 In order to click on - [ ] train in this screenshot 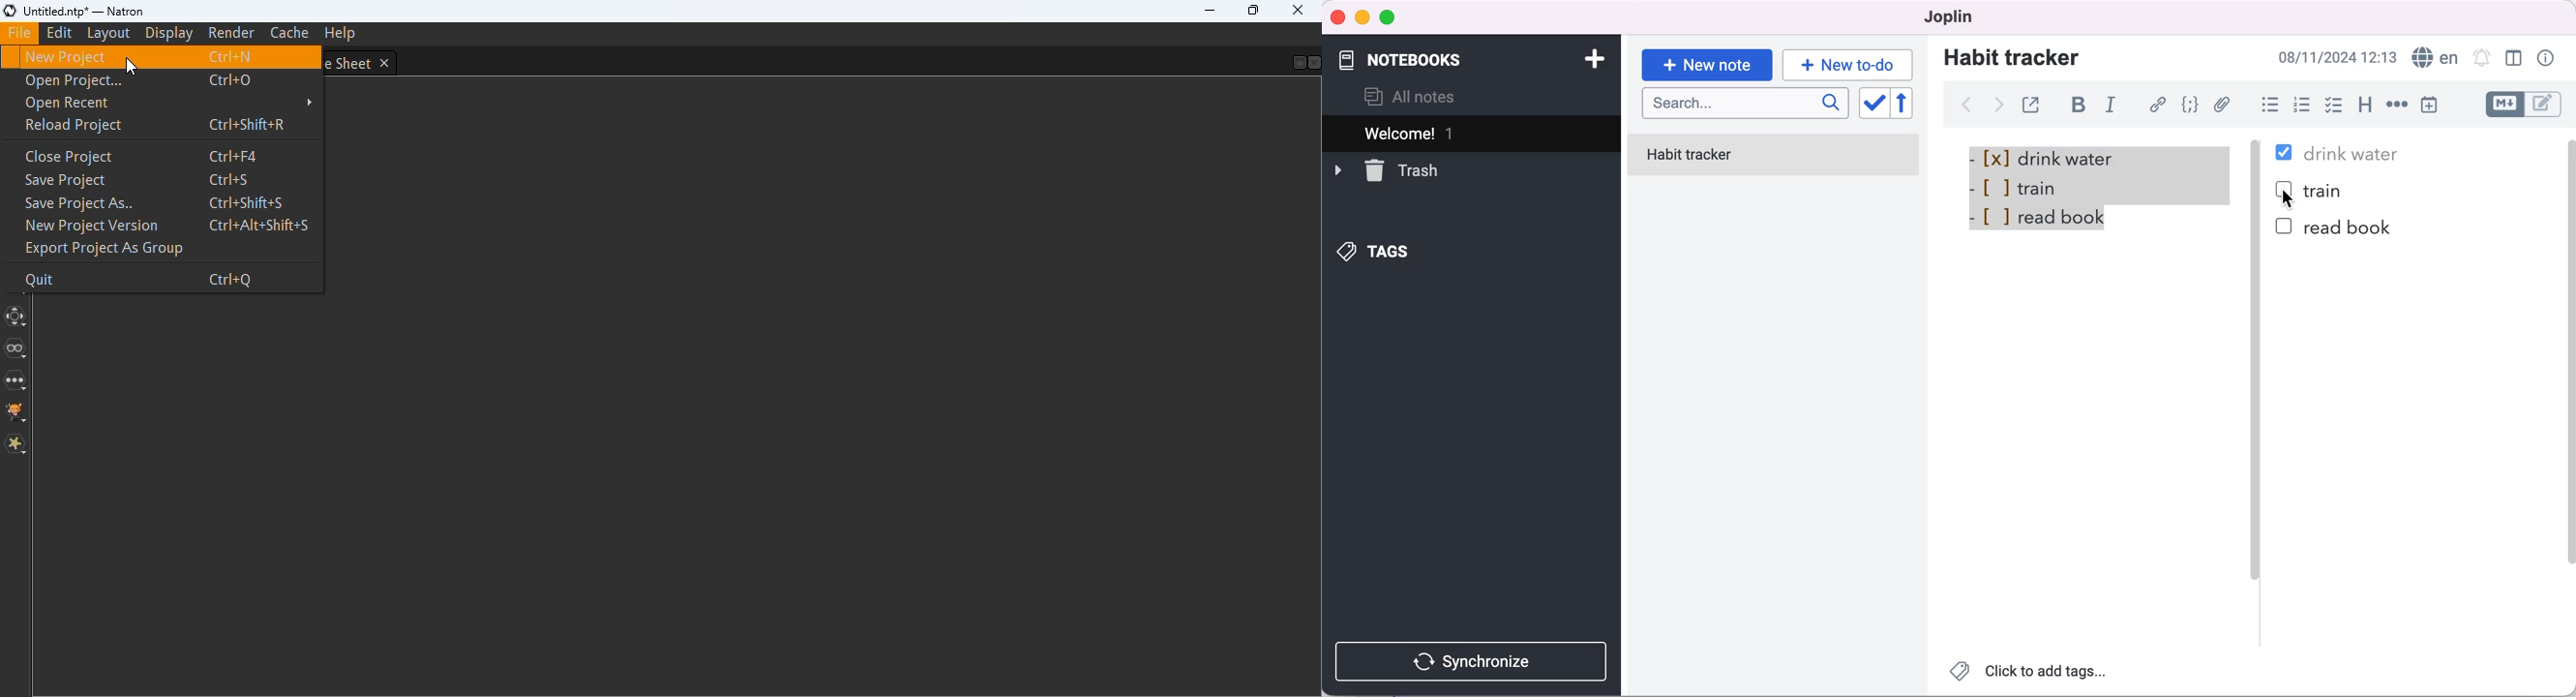, I will do `click(2025, 187)`.